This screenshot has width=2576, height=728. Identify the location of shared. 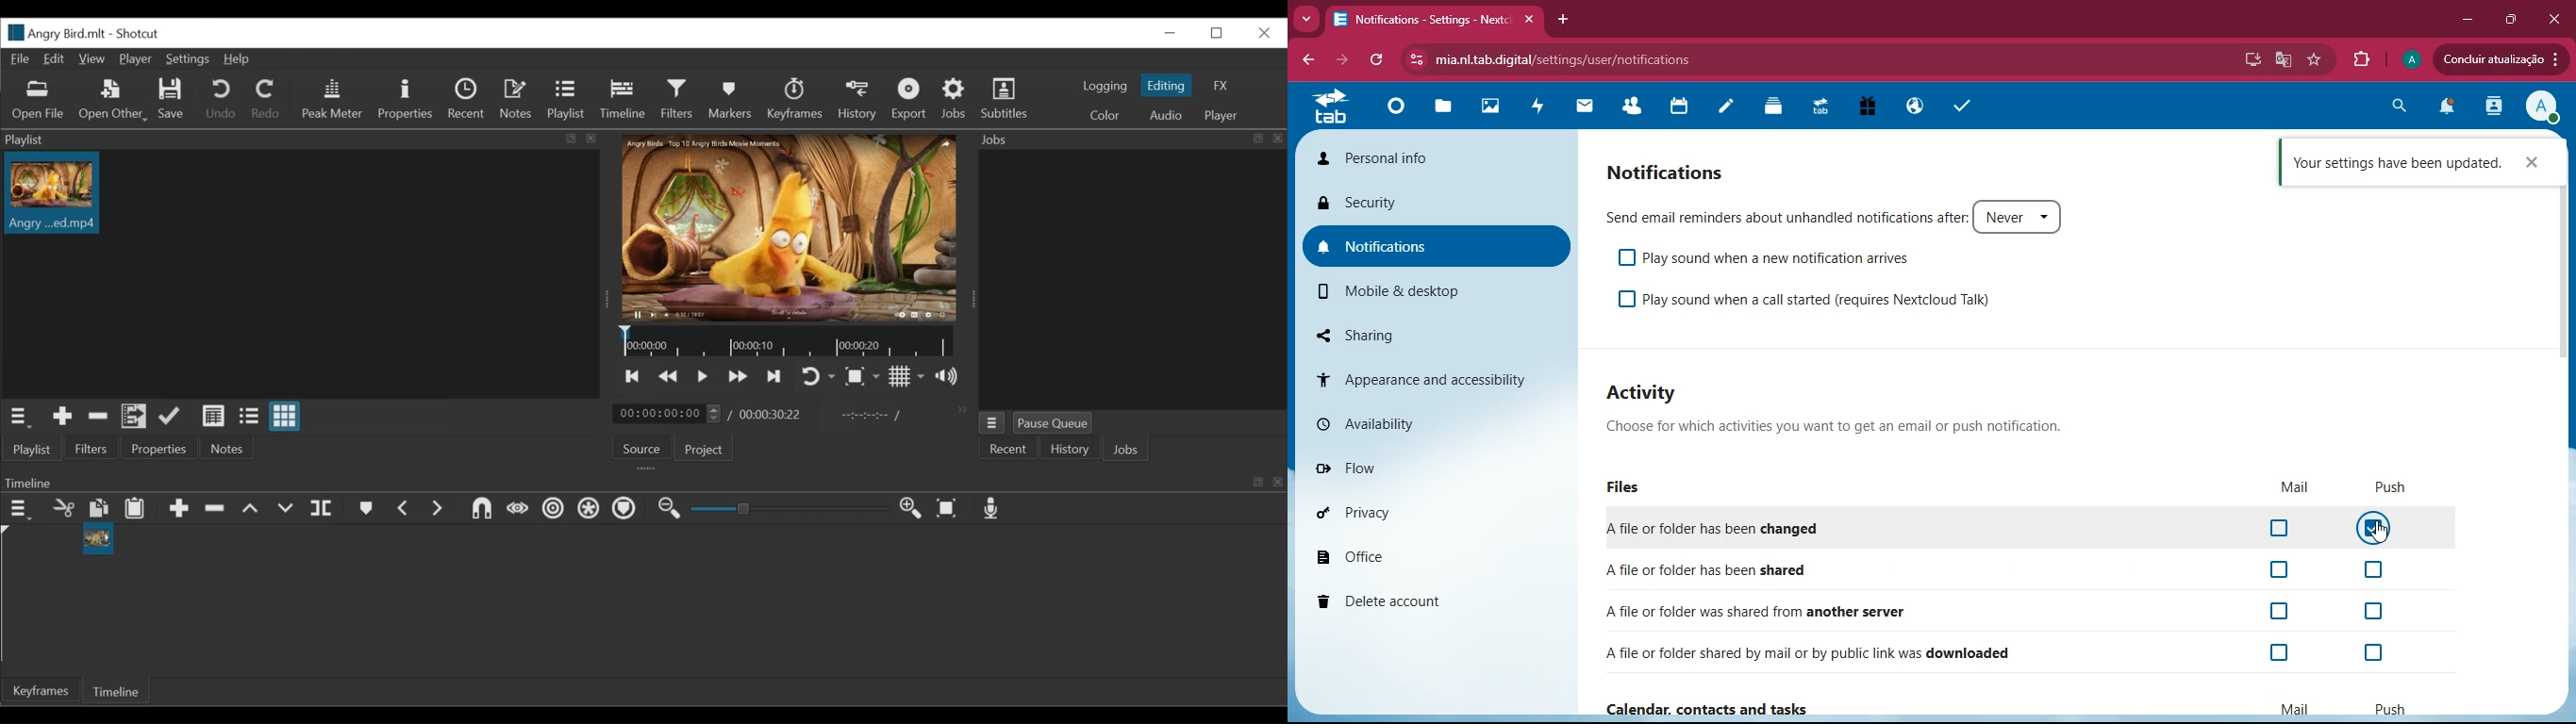
(1732, 568).